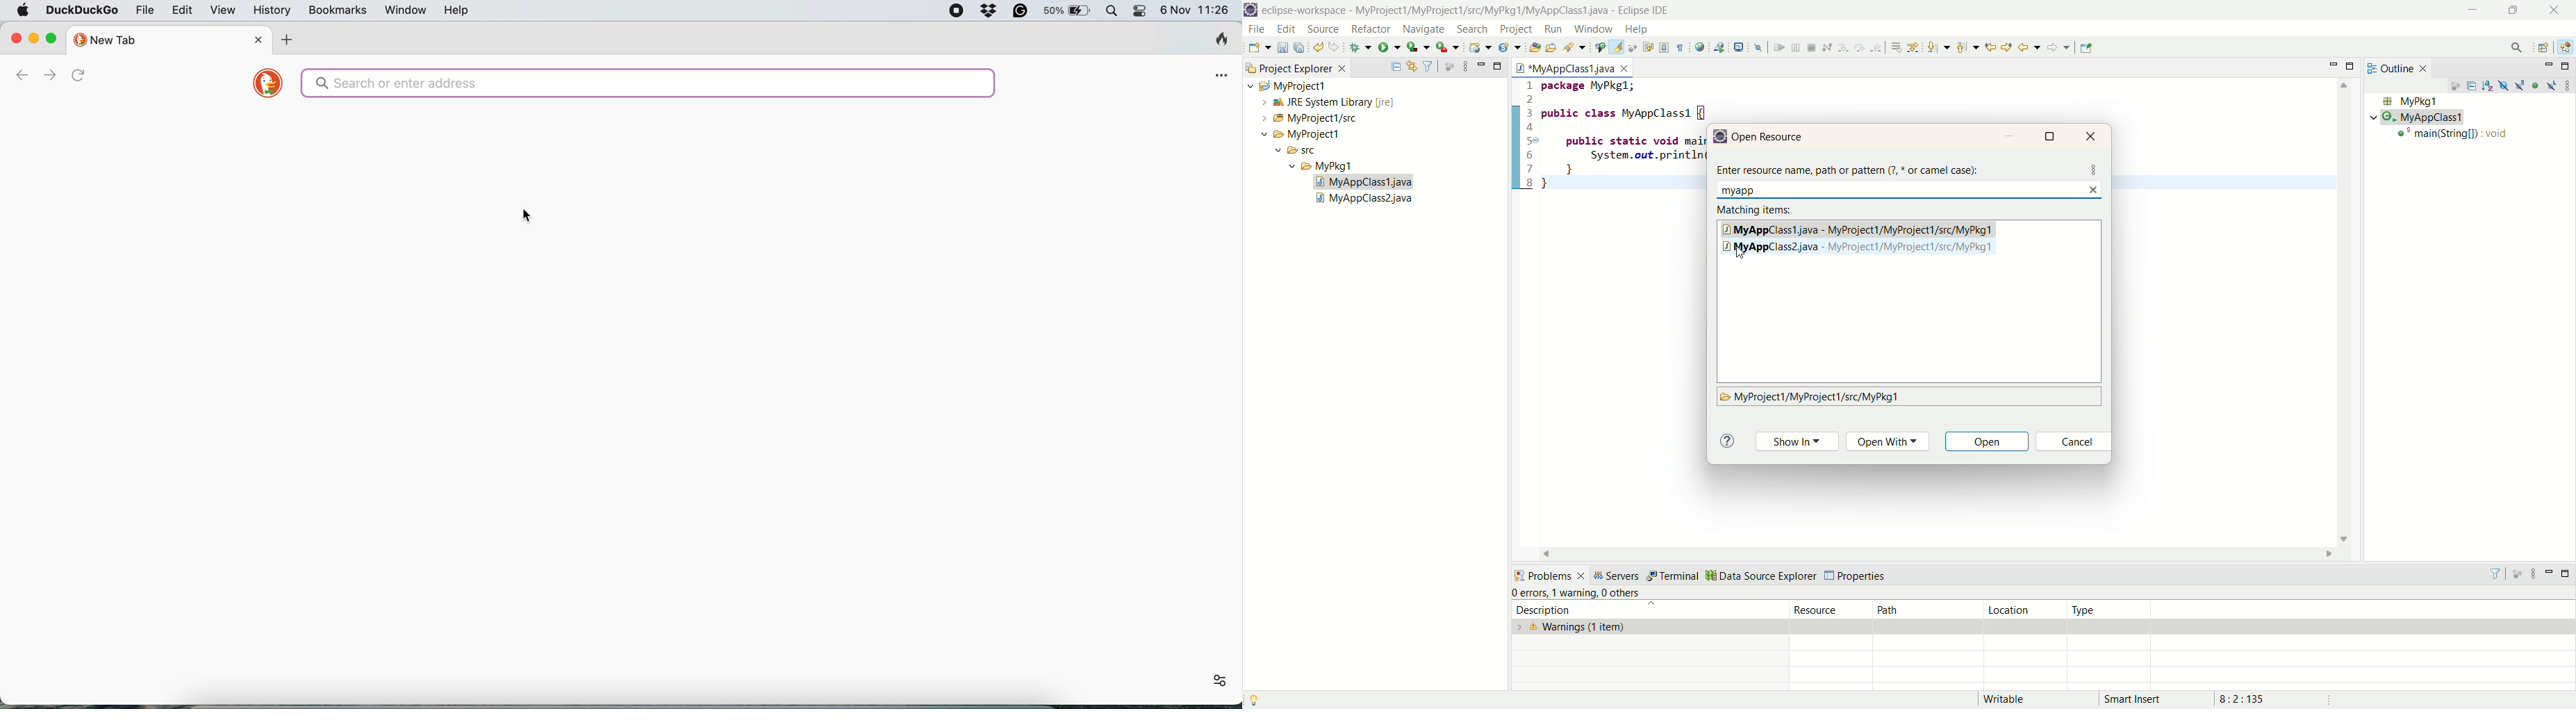 Image resolution: width=2576 pixels, height=728 pixels. Describe the element at coordinates (286, 38) in the screenshot. I see `new tab` at that location.